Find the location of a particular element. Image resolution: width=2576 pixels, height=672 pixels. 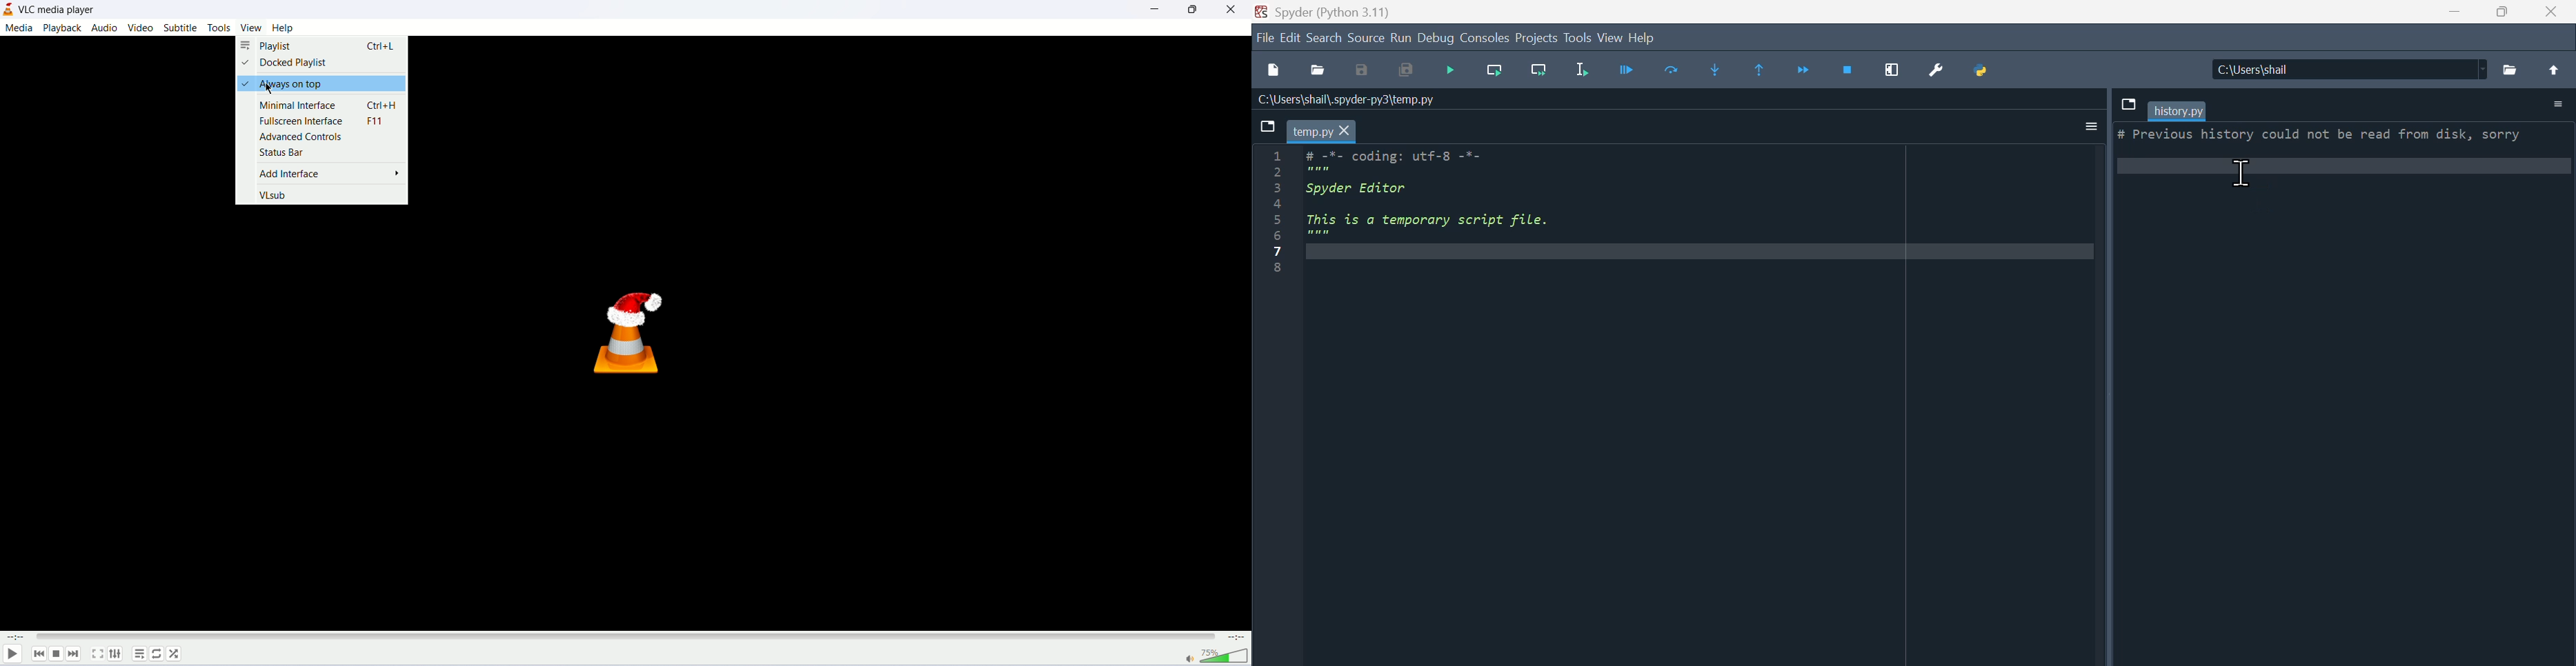

Spyder (Python 3.11) is located at coordinates (1336, 12).